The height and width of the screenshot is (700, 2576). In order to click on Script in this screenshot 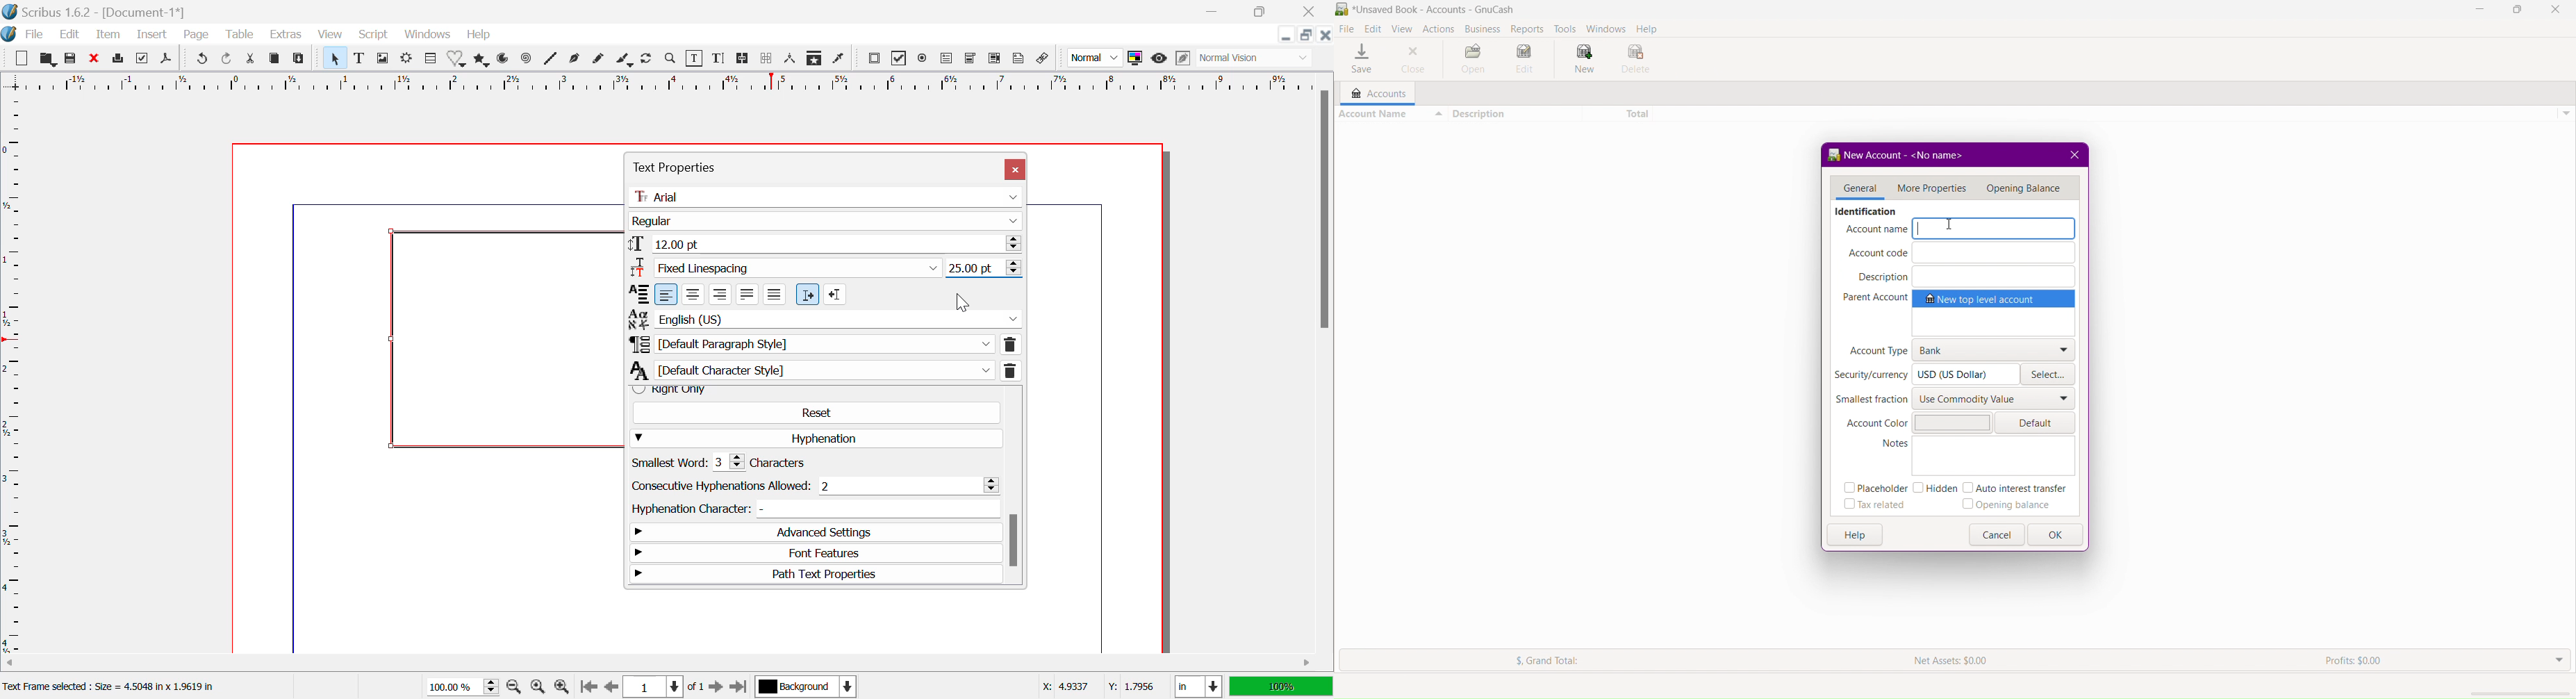, I will do `click(372, 35)`.